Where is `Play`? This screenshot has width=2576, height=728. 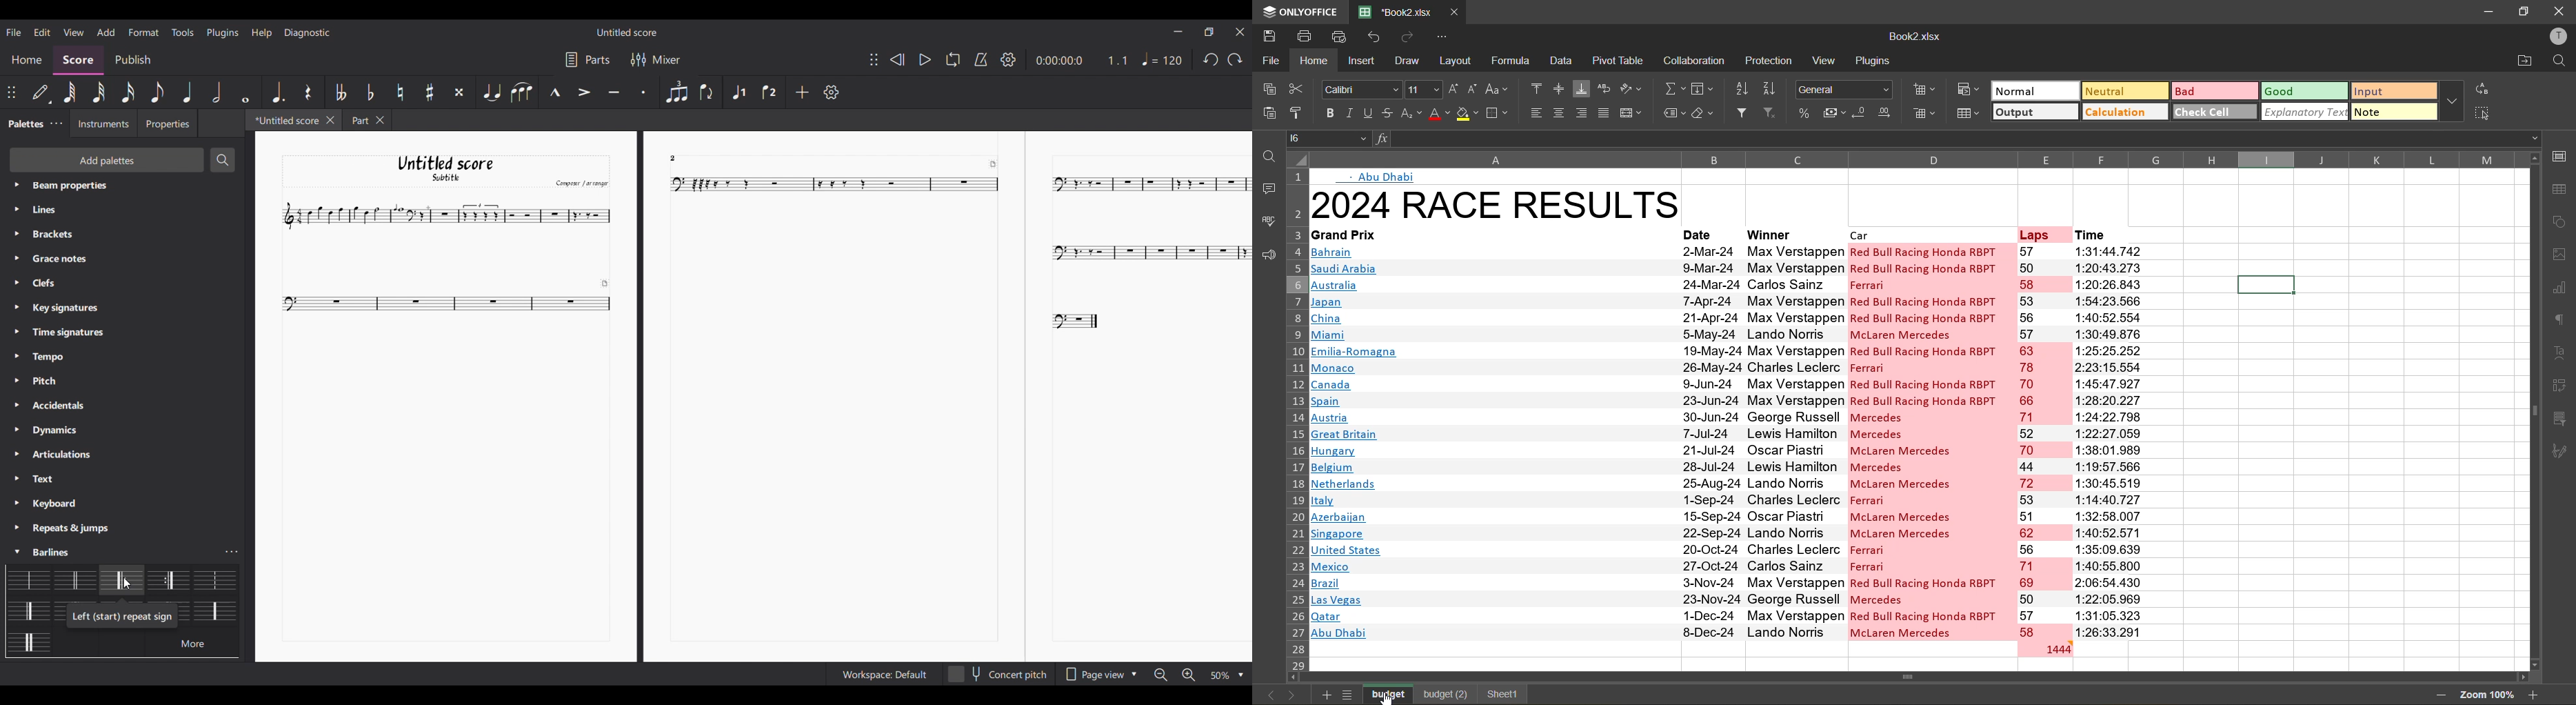
Play is located at coordinates (925, 59).